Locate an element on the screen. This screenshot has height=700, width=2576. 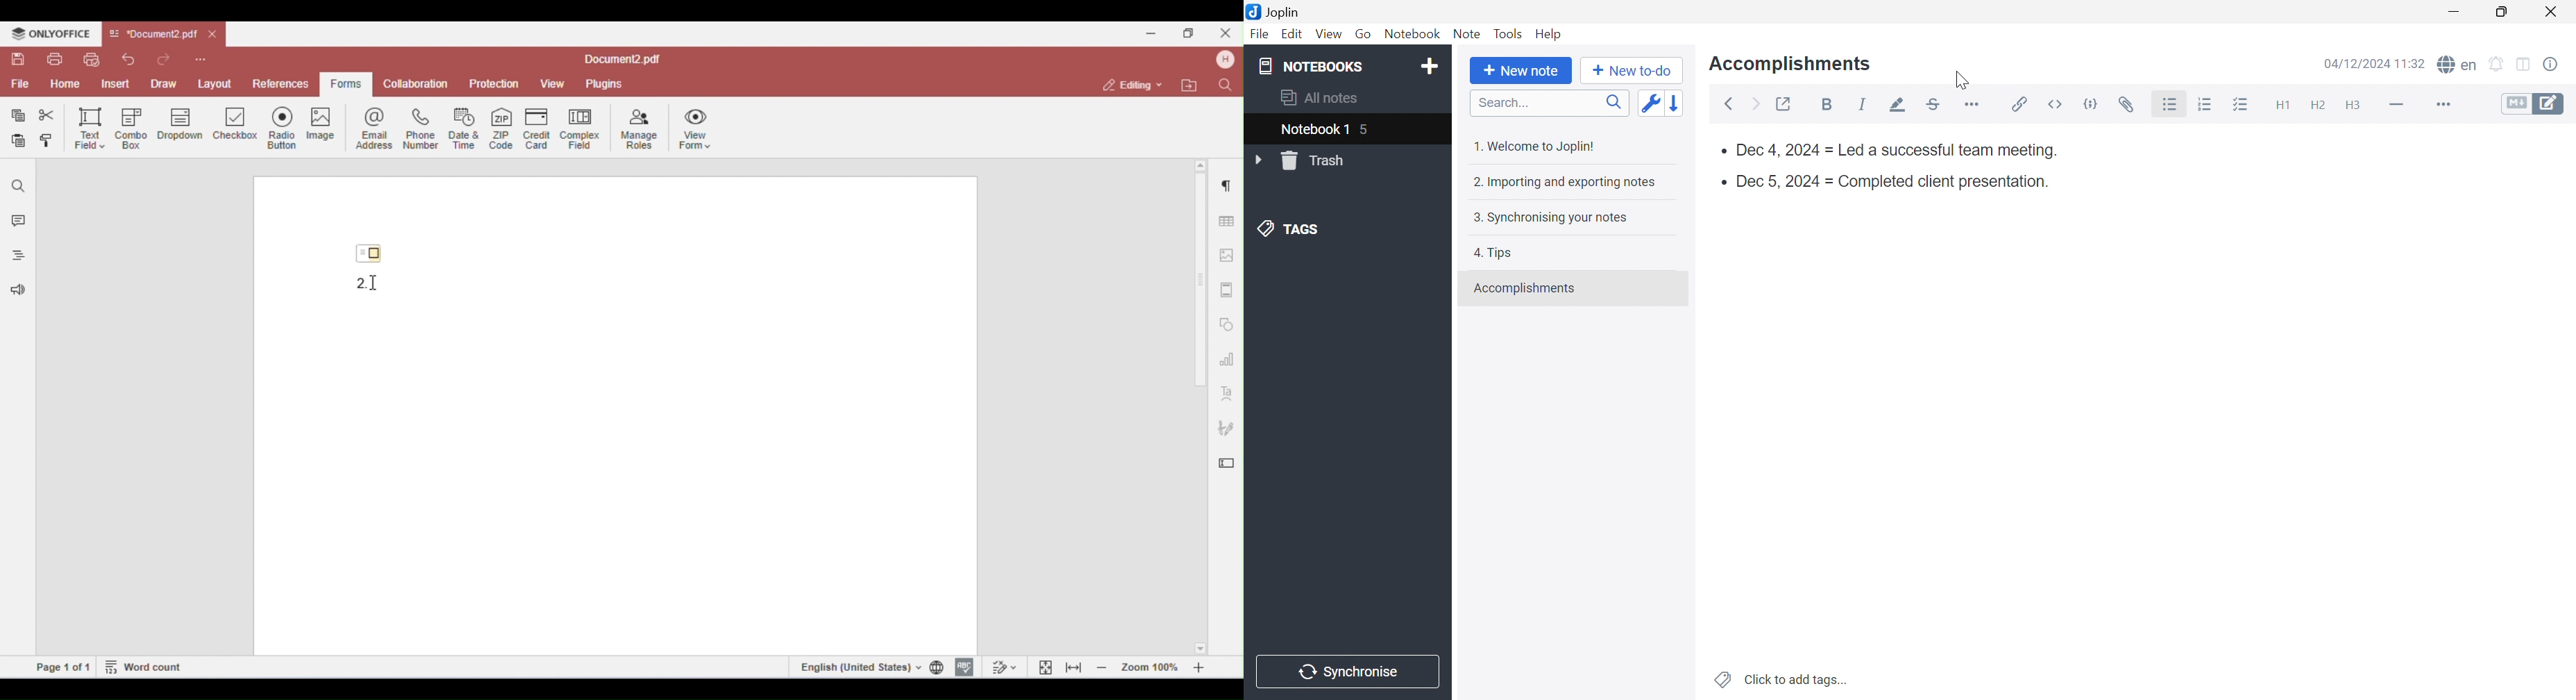
Dec 5, 2024 = Completed client presentation is located at coordinates (1892, 183).